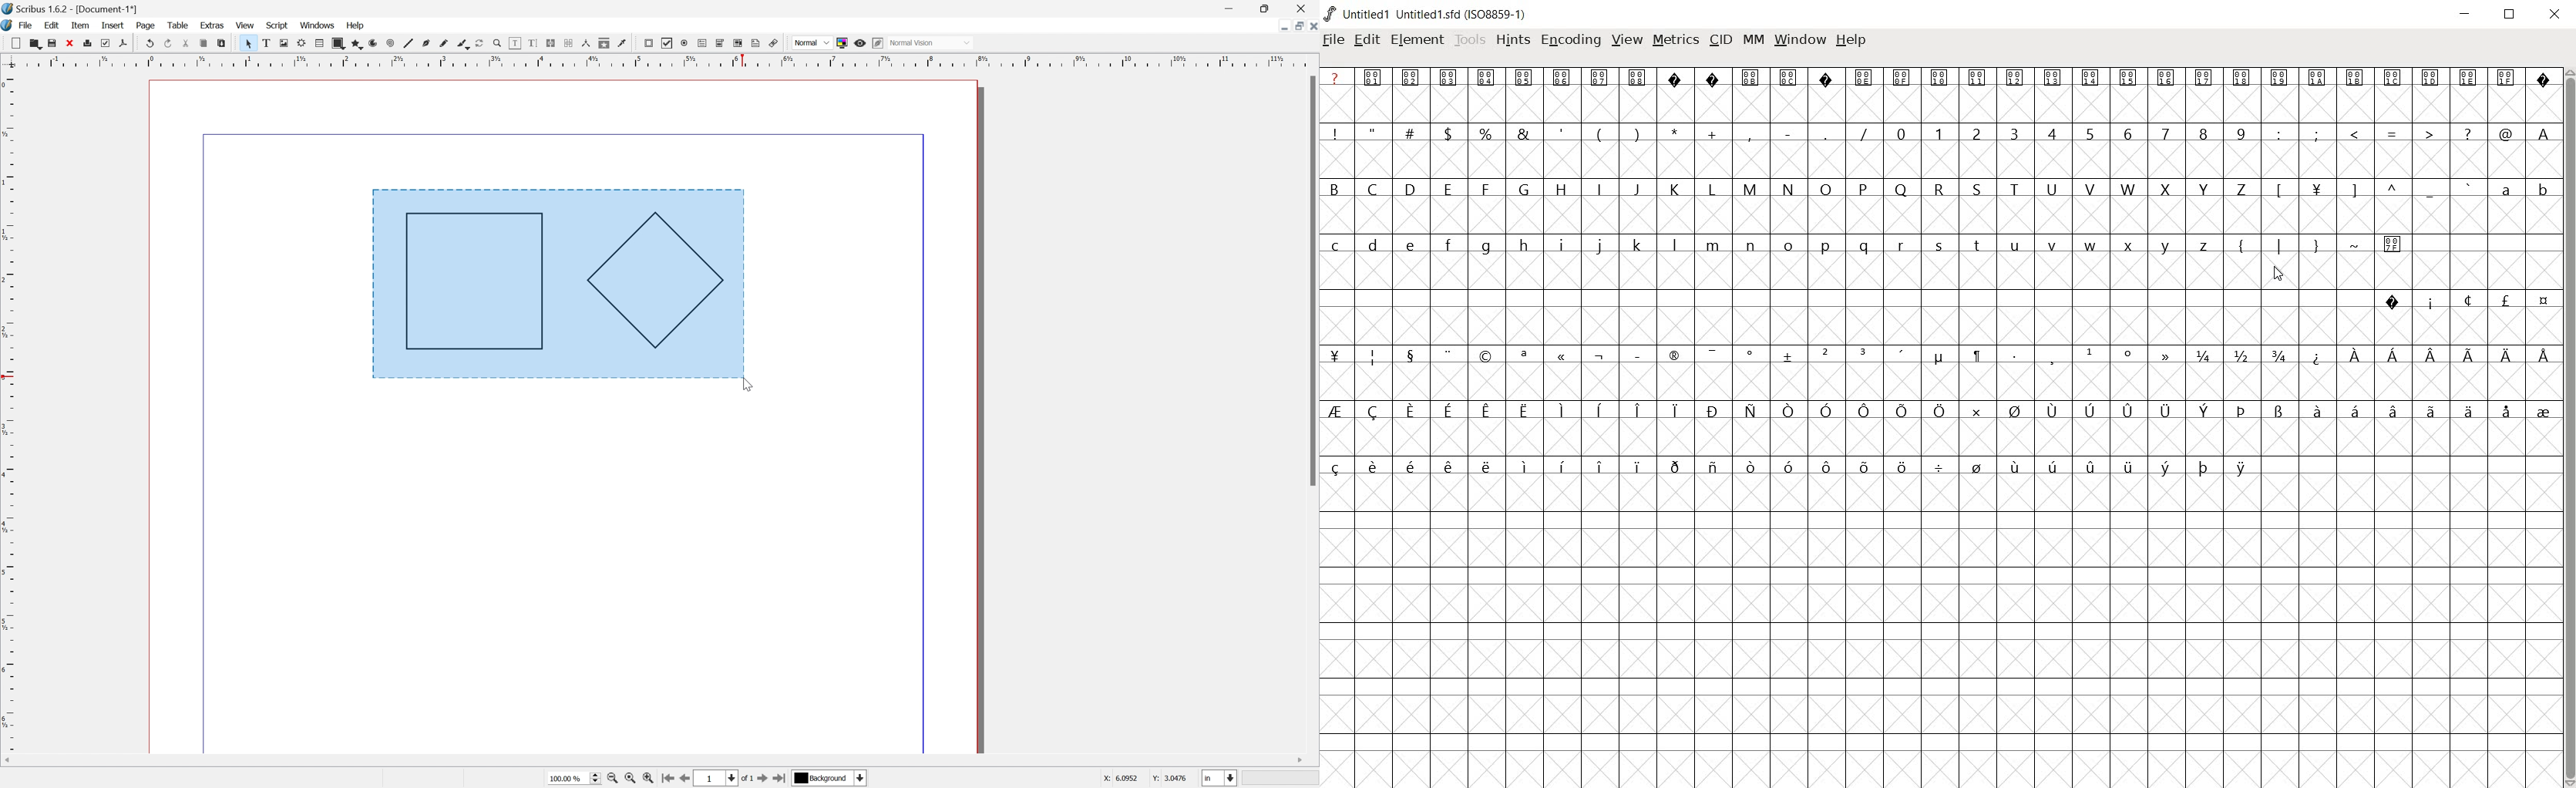 This screenshot has width=2576, height=812. I want to click on cid, so click(1720, 40).